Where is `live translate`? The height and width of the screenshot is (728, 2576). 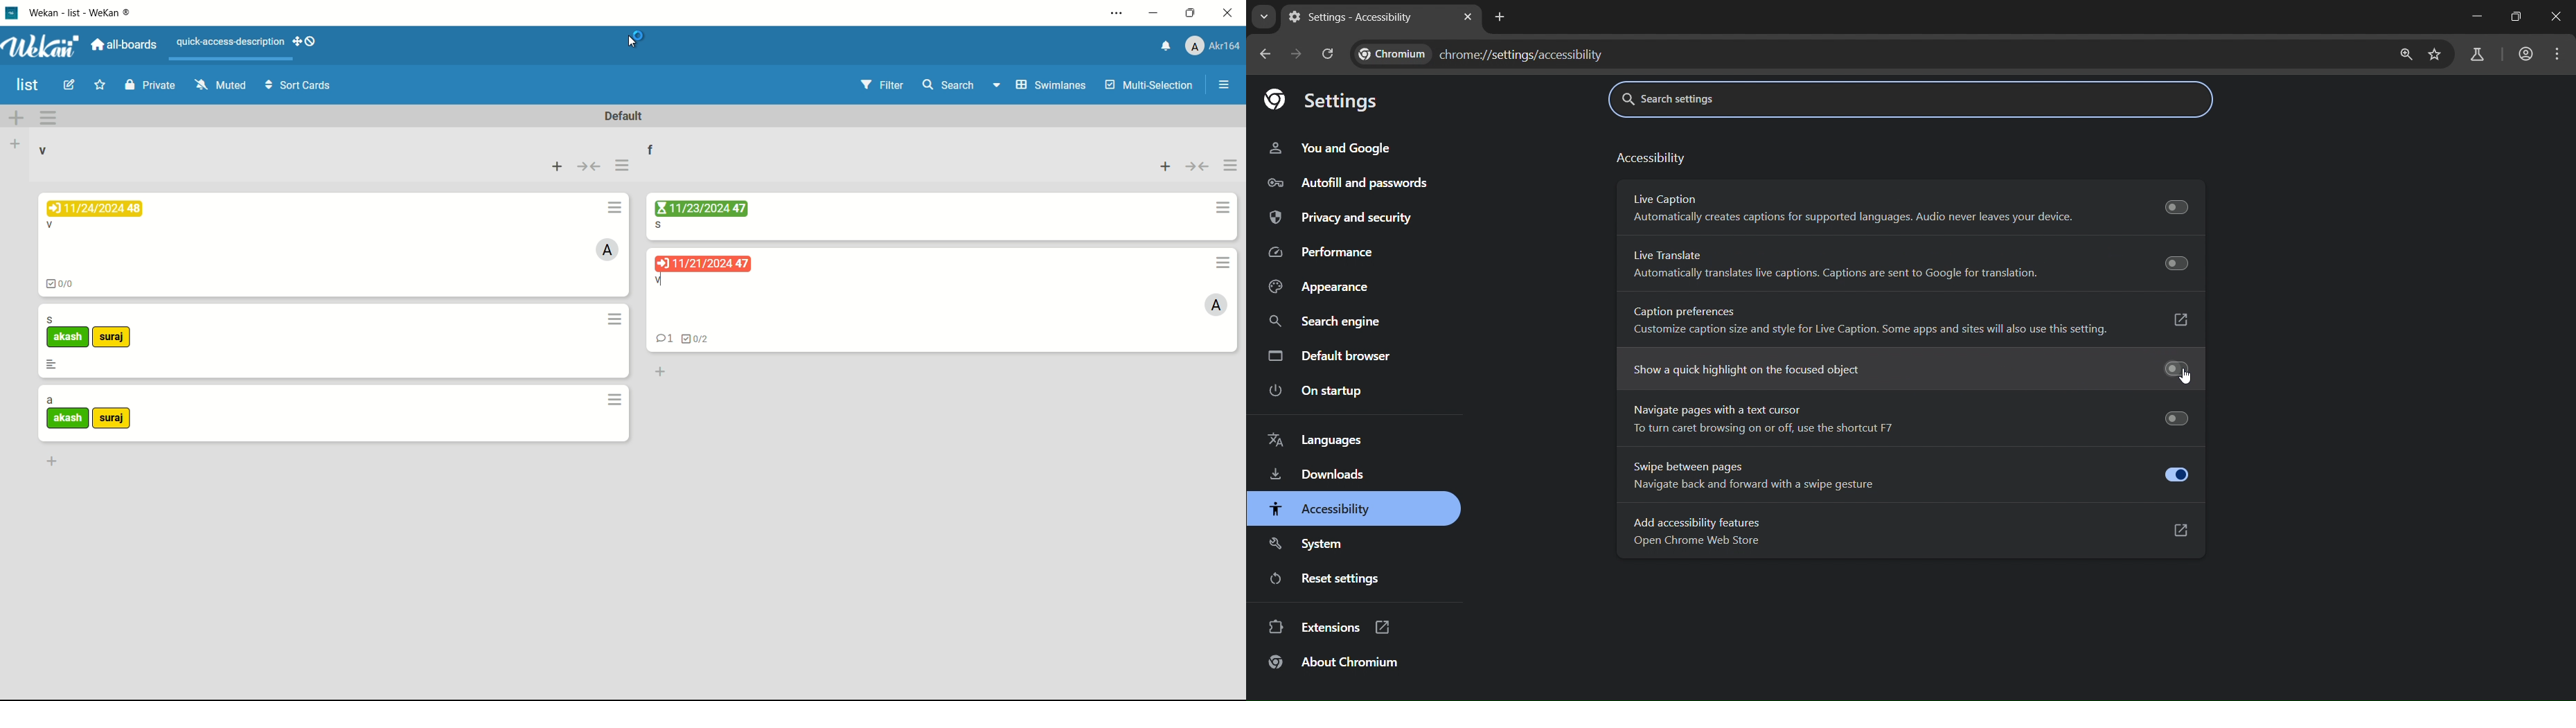
live translate is located at coordinates (1842, 266).